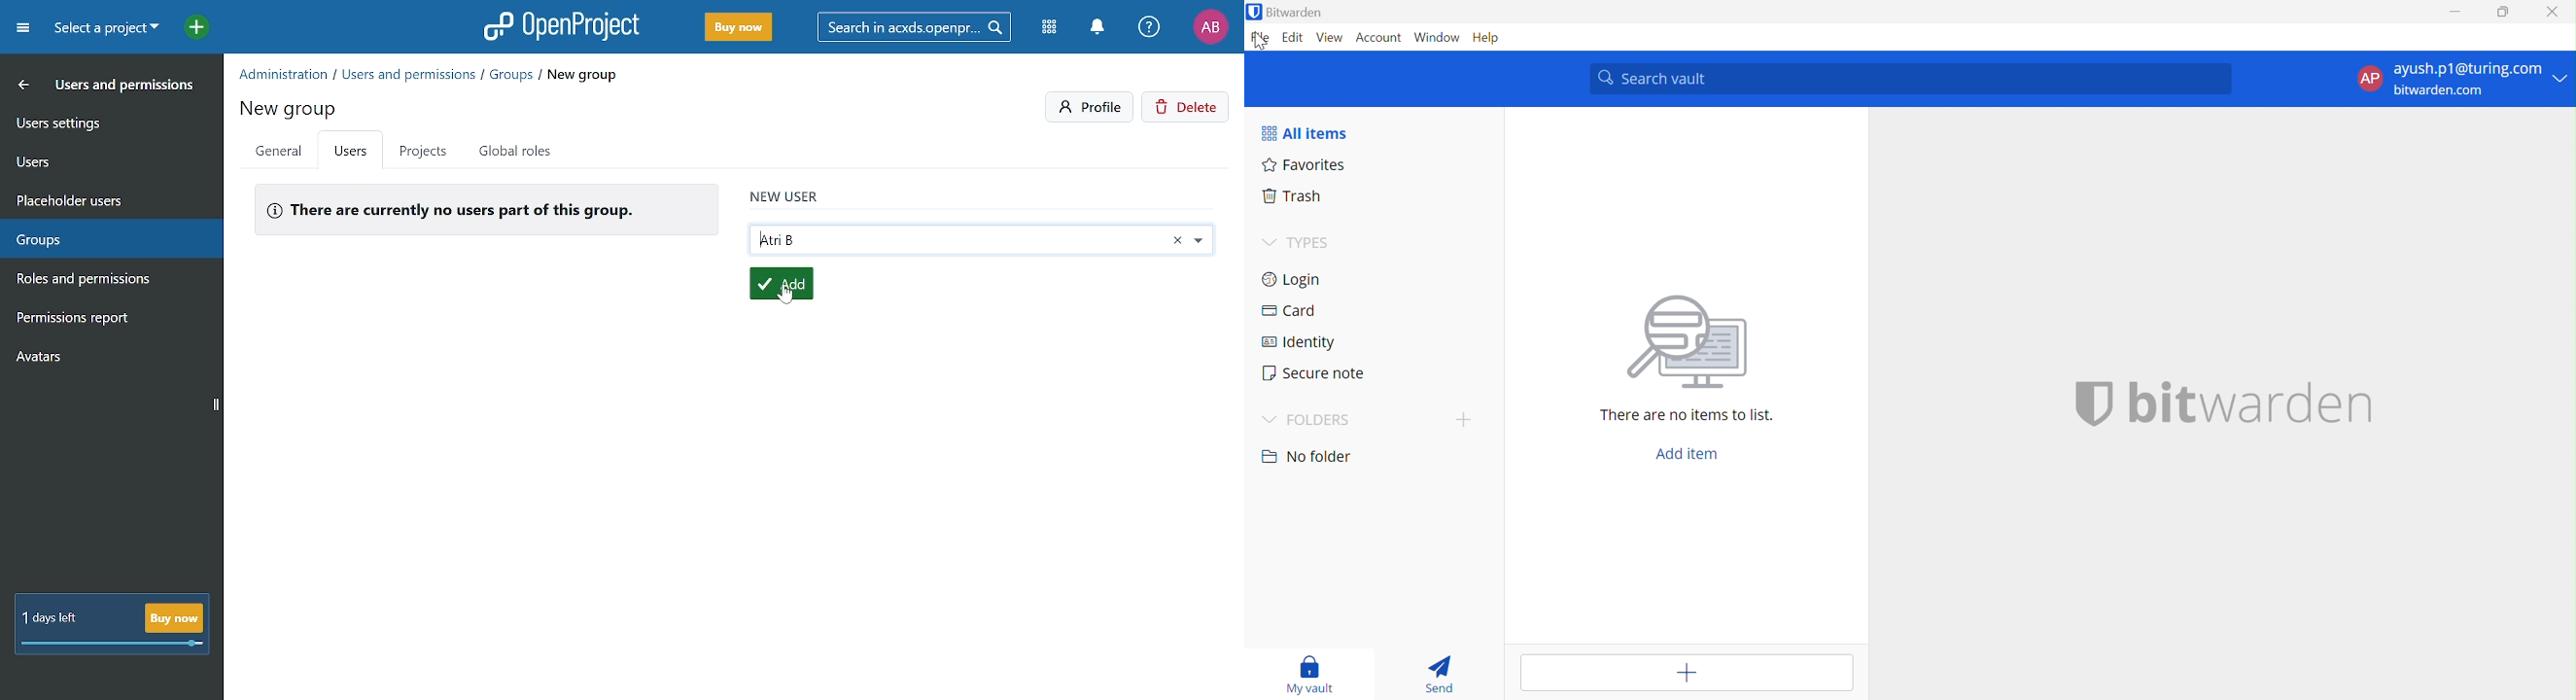 This screenshot has width=2576, height=700. Describe the element at coordinates (1331, 37) in the screenshot. I see `View` at that location.